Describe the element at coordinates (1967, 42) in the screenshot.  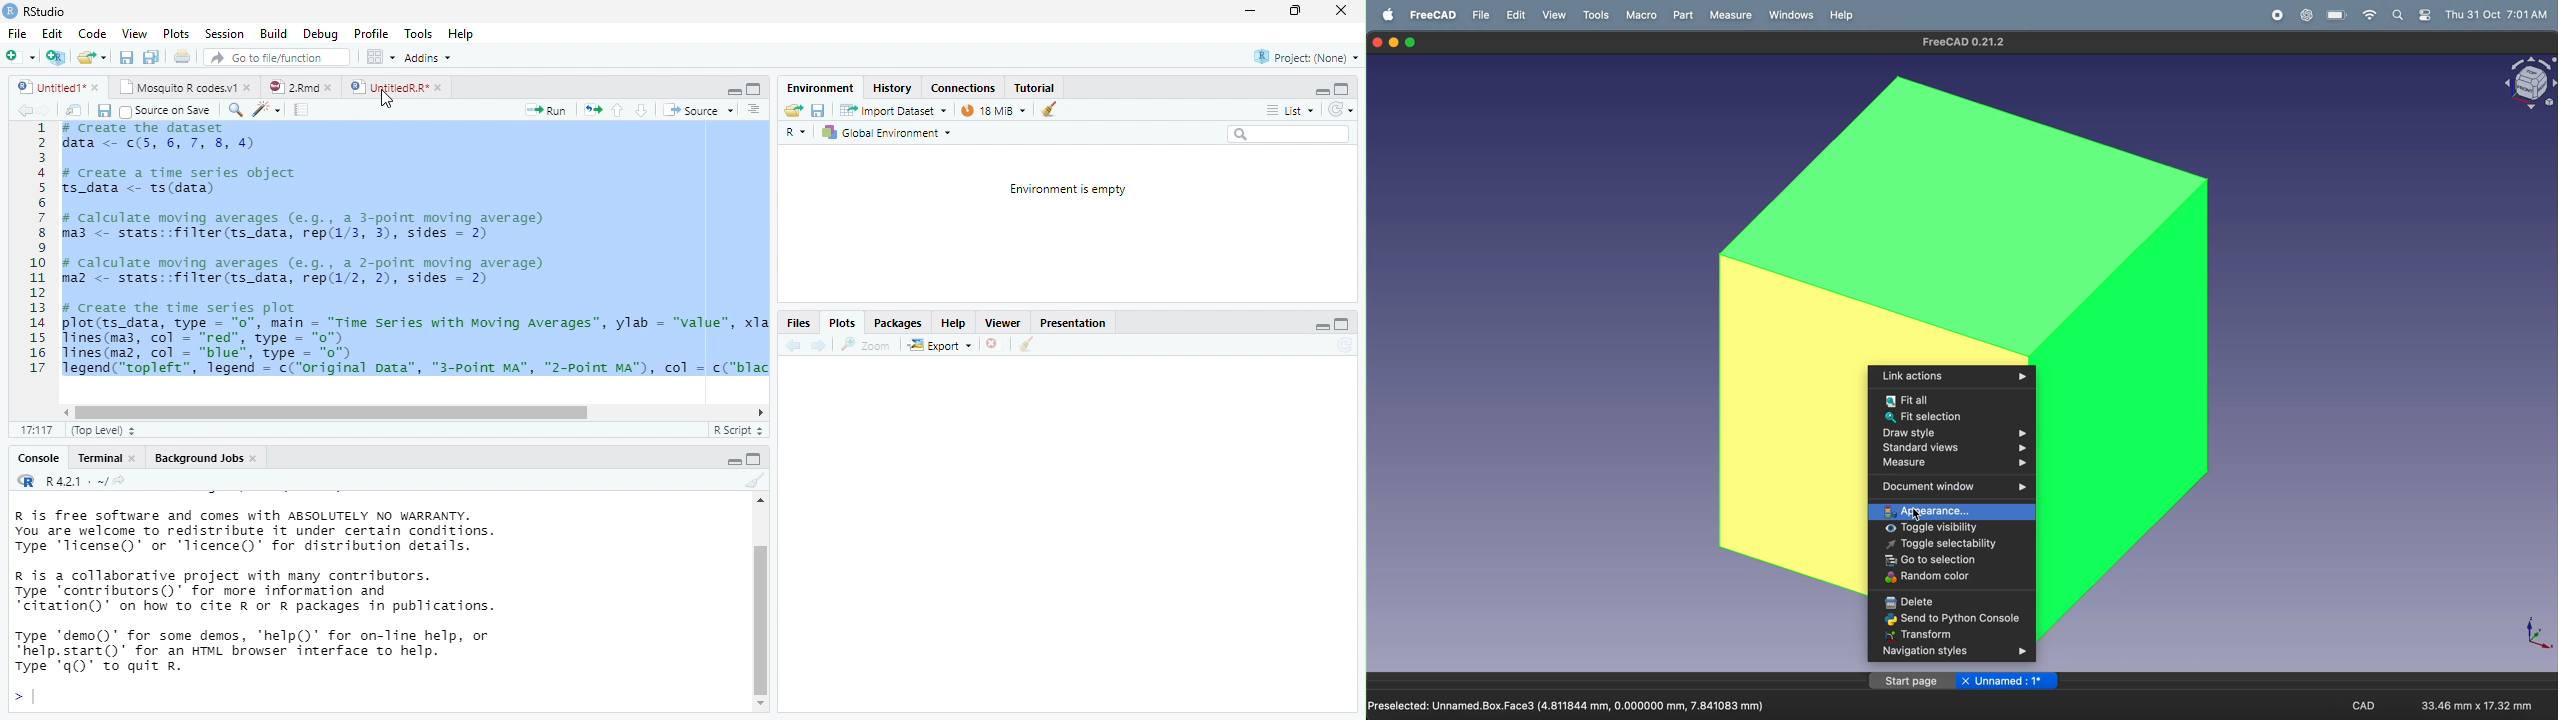
I see `free cad title` at that location.